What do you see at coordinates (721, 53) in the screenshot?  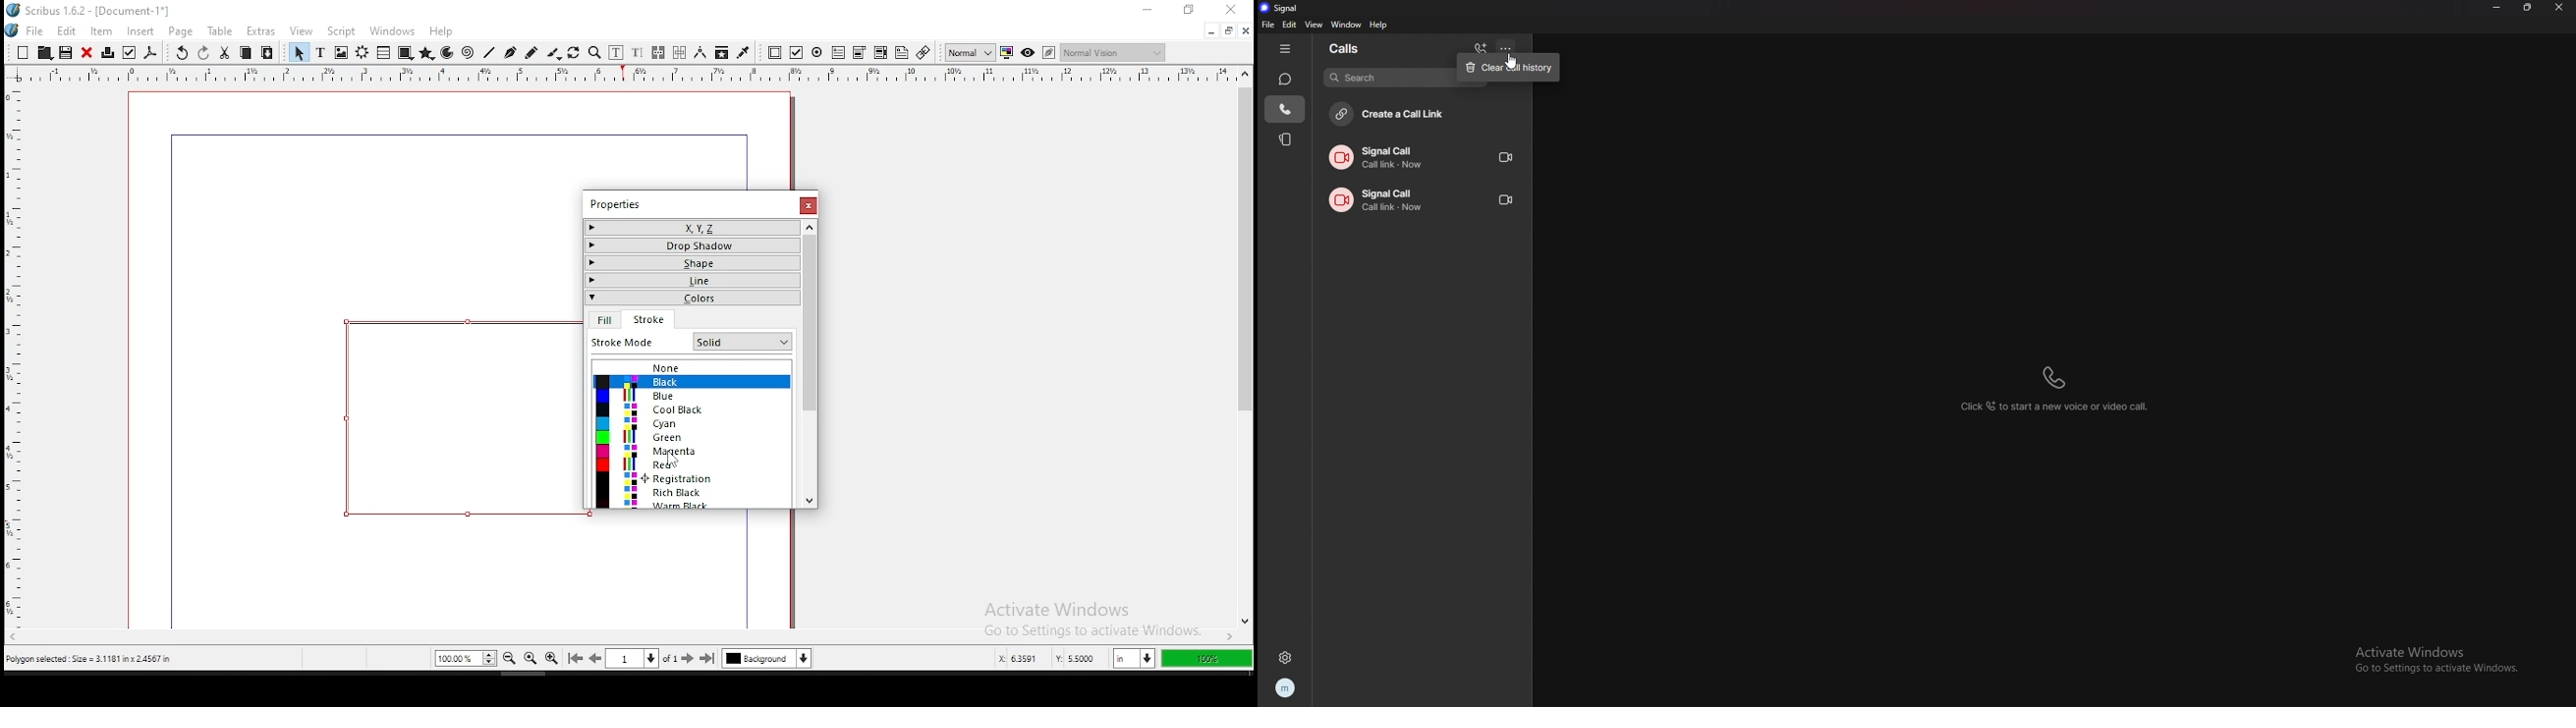 I see `copy item properties` at bounding box center [721, 53].